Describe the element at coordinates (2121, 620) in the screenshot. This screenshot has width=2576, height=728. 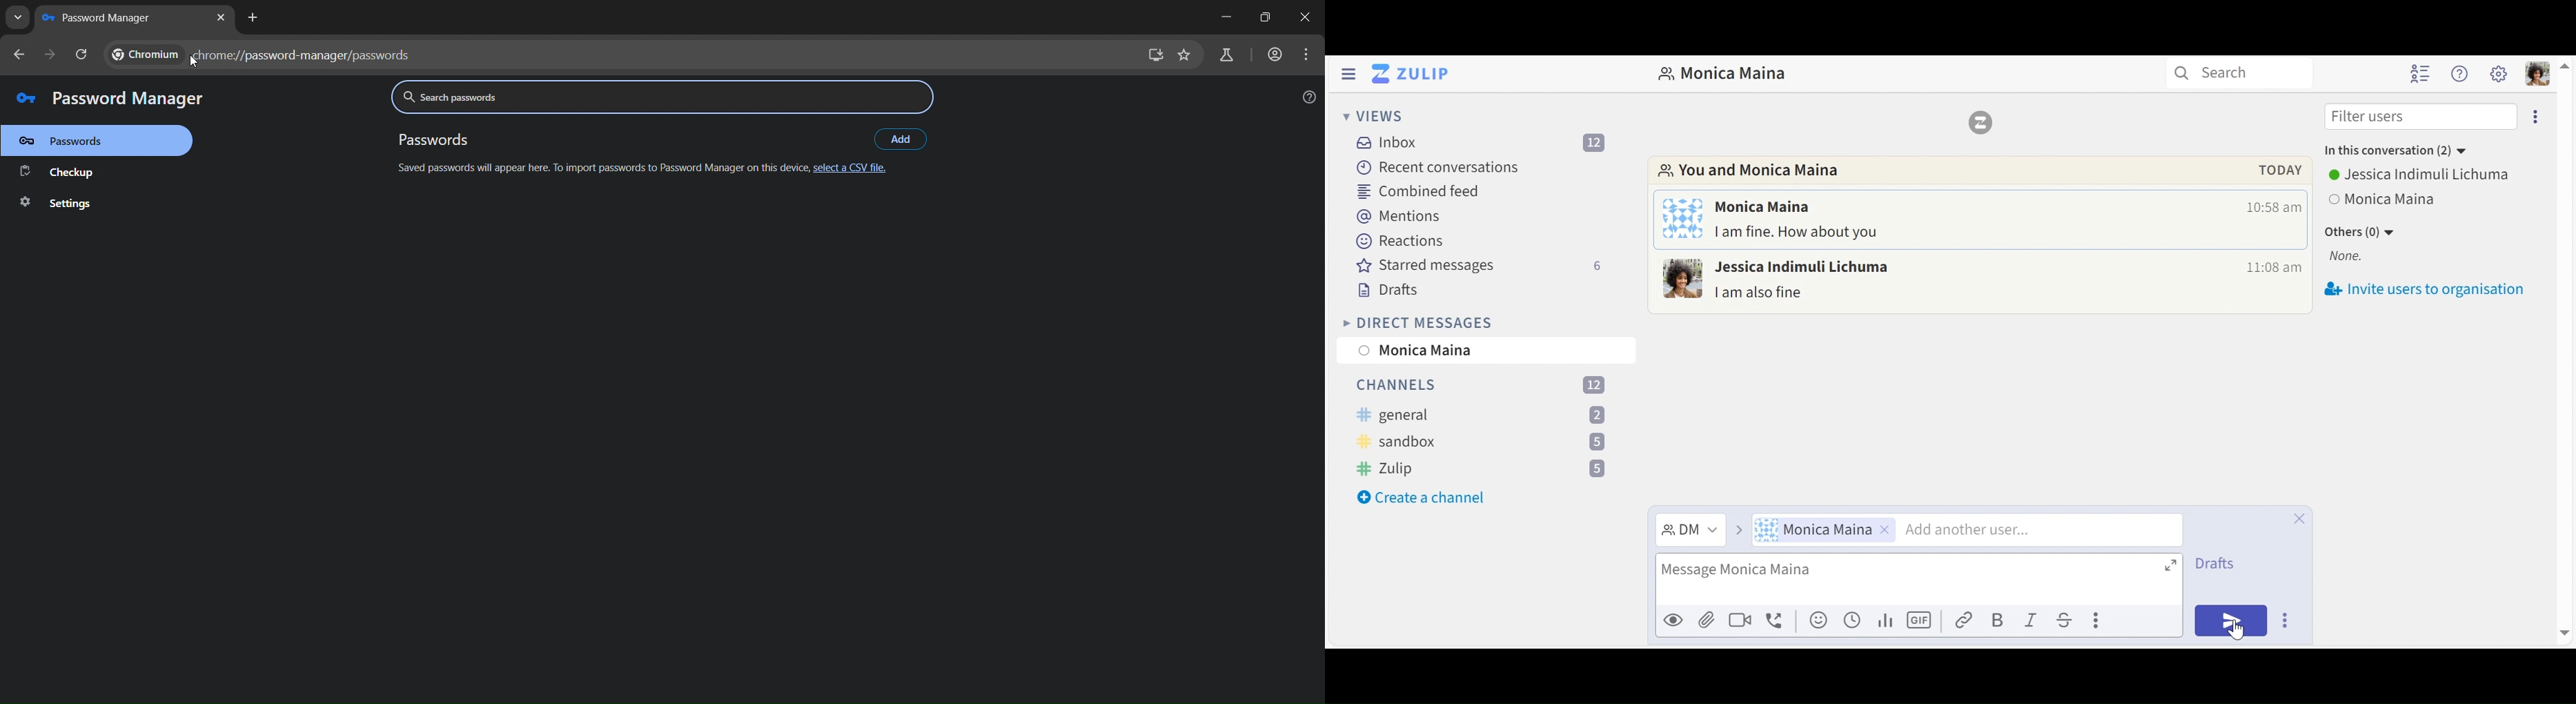
I see `compose actions` at that location.